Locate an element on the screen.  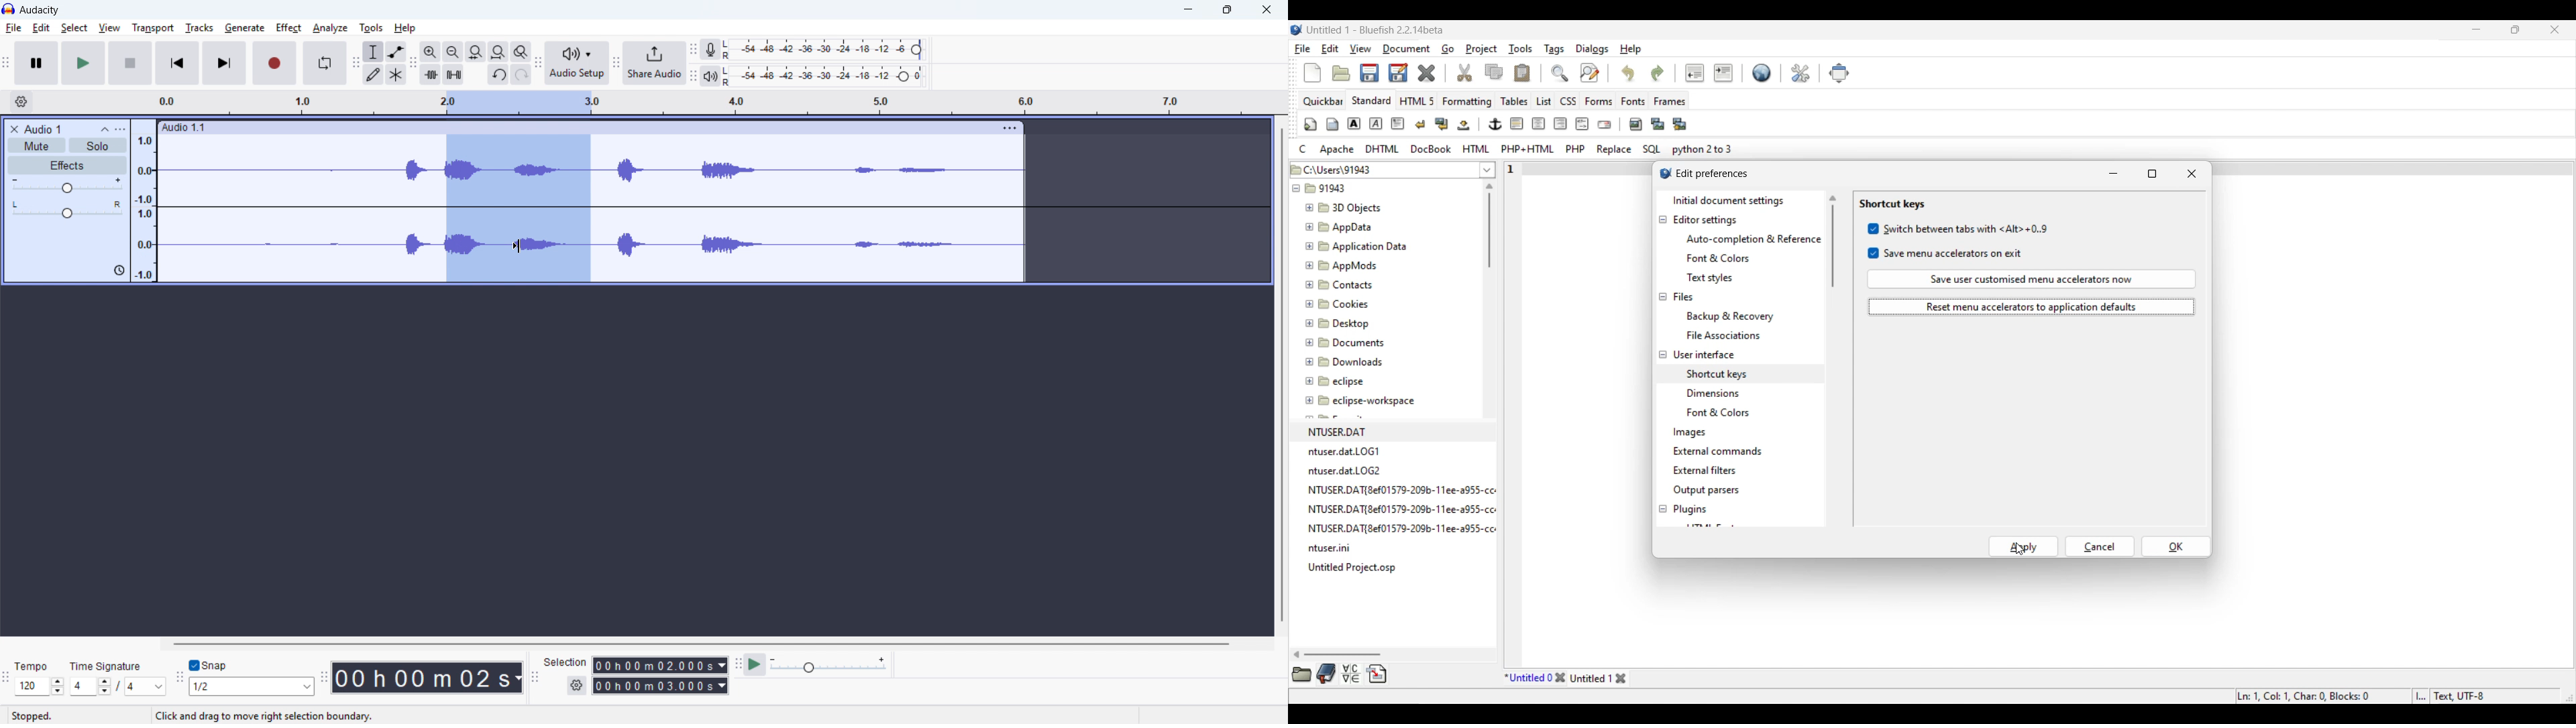
Audio setup is located at coordinates (577, 63).